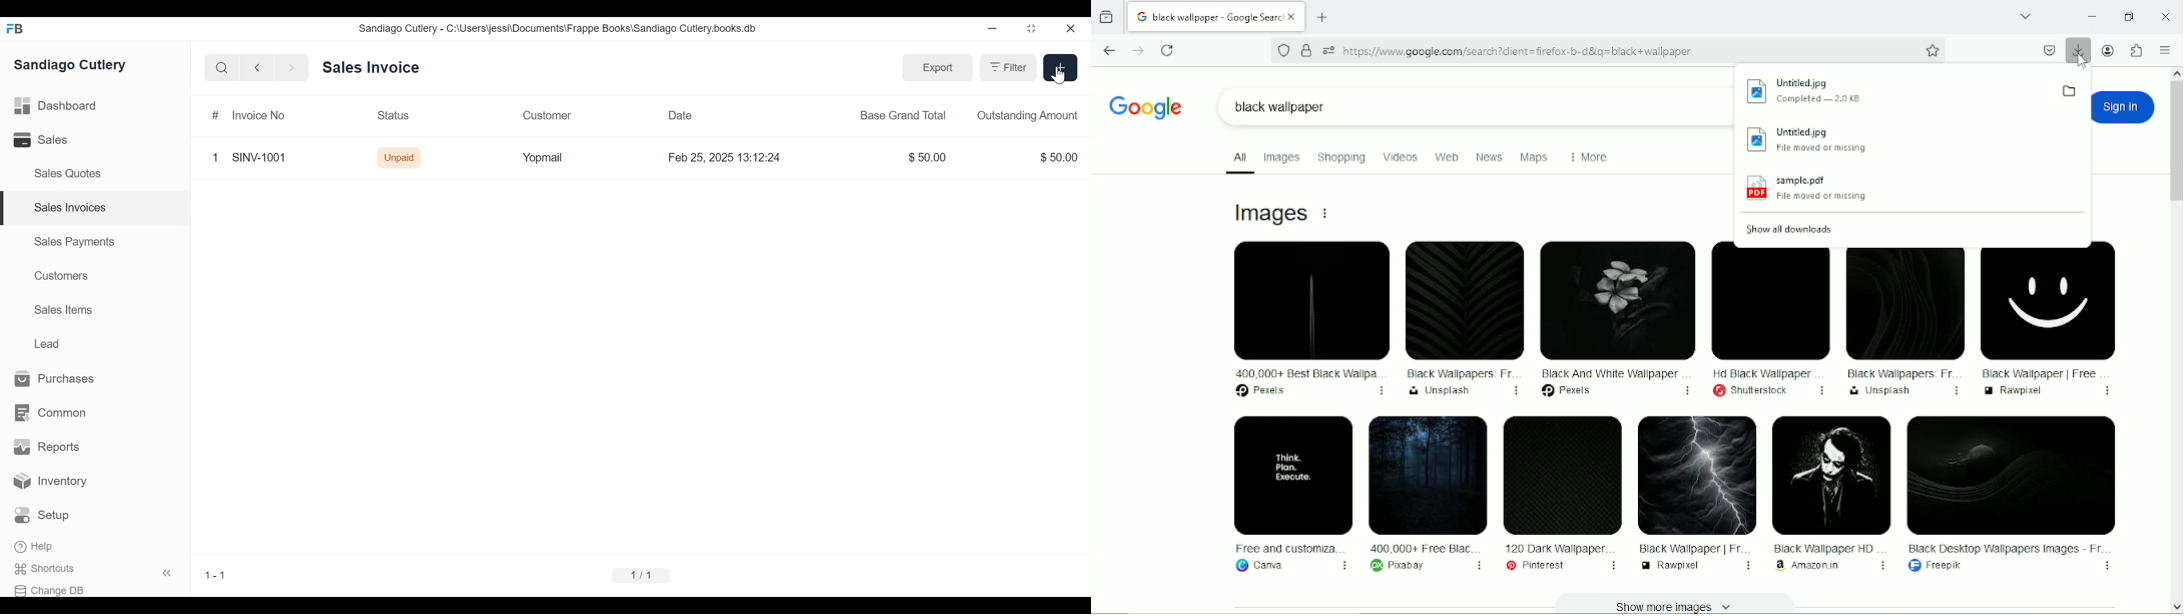 The image size is (2184, 616). What do you see at coordinates (1892, 91) in the screenshot?
I see `File downloaded` at bounding box center [1892, 91].